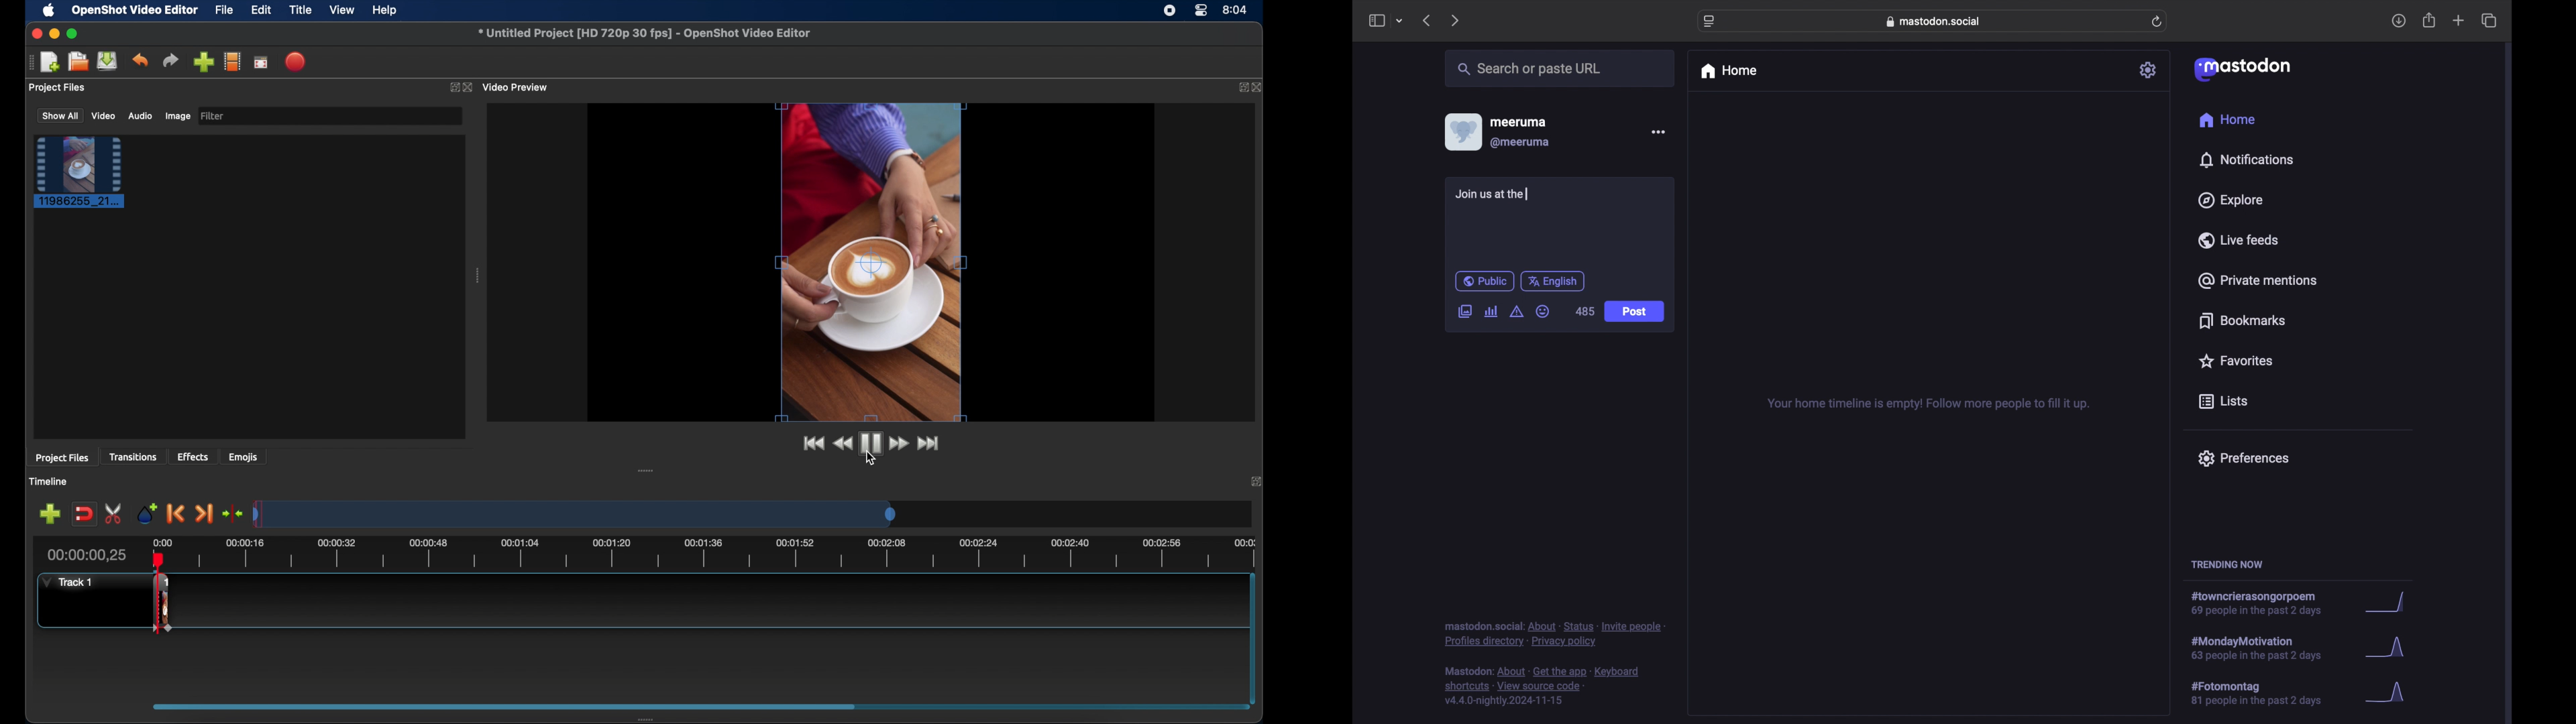 The height and width of the screenshot is (728, 2576). I want to click on hashtag trend, so click(2265, 694).